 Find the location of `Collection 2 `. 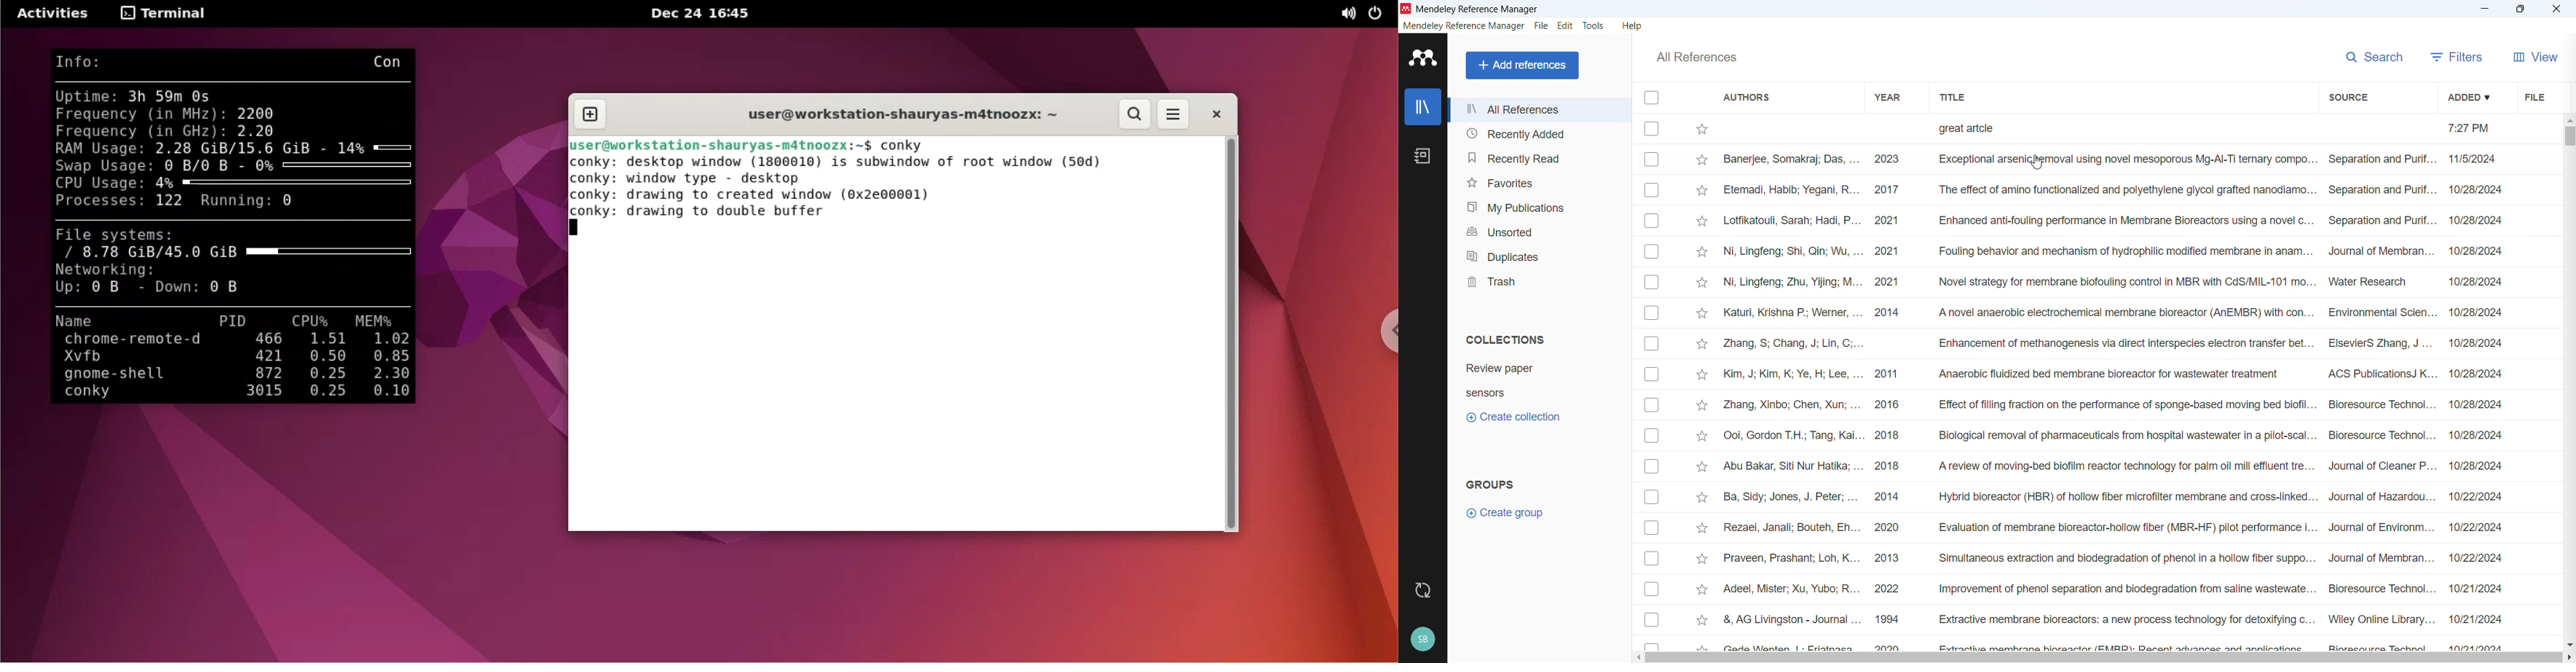

Collection 2  is located at coordinates (1485, 393).